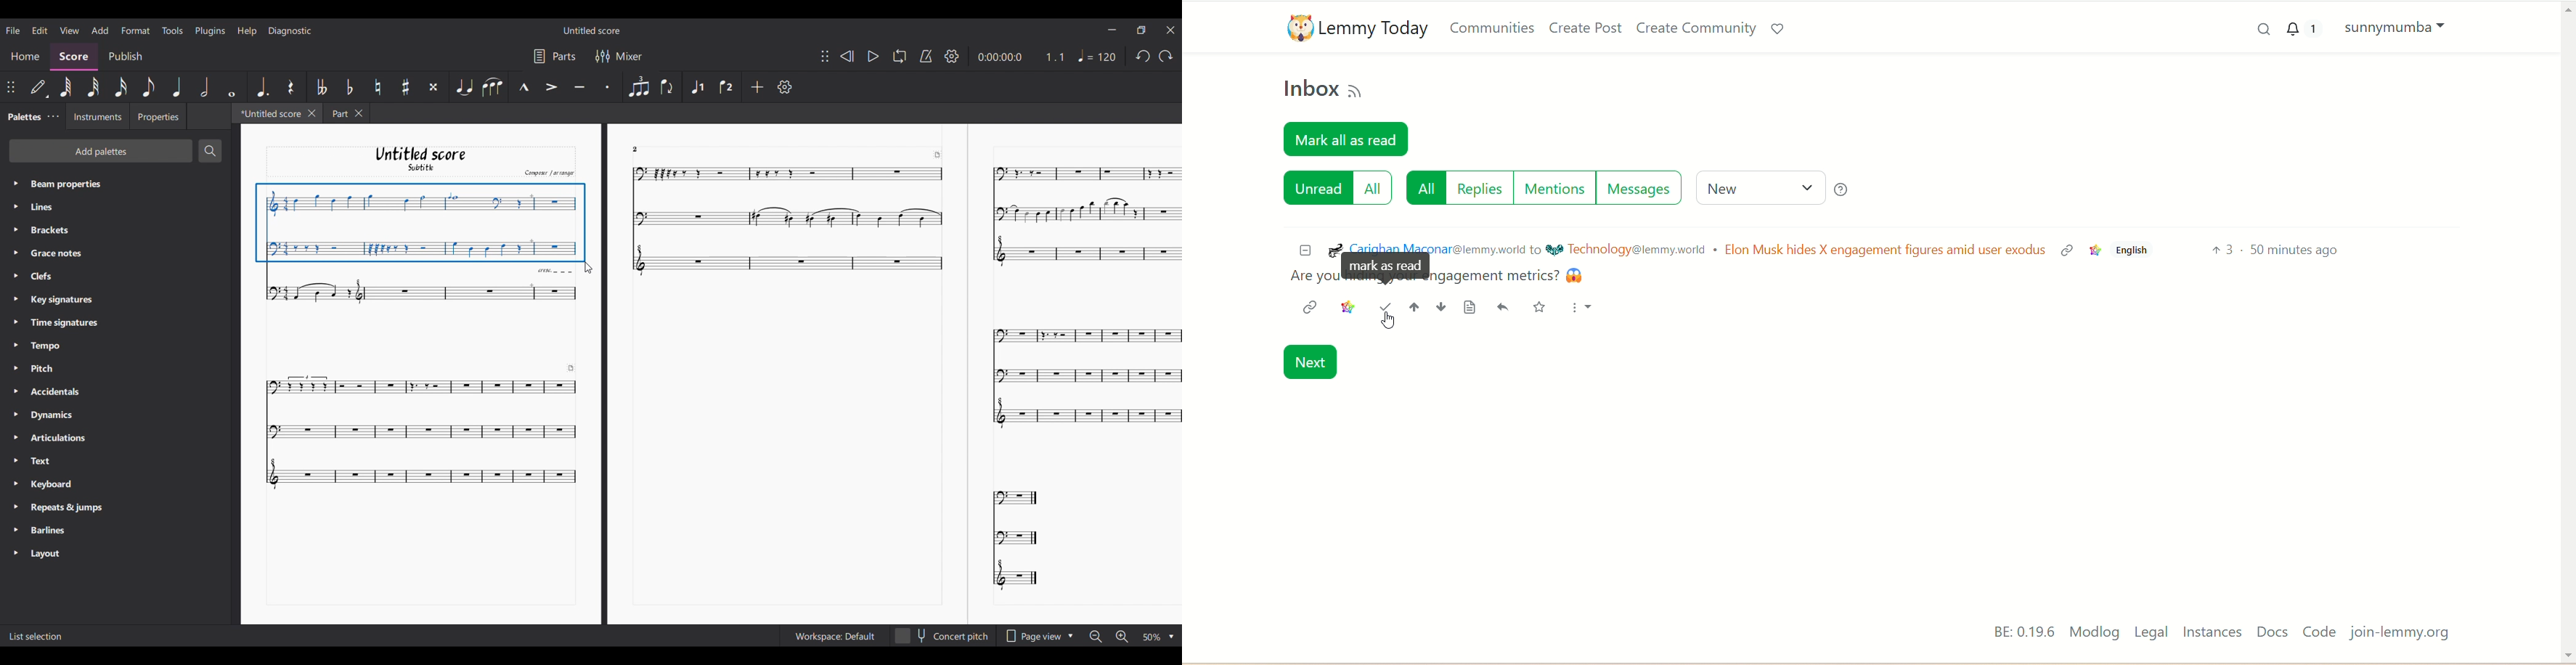  What do you see at coordinates (1546, 307) in the screenshot?
I see `save` at bounding box center [1546, 307].